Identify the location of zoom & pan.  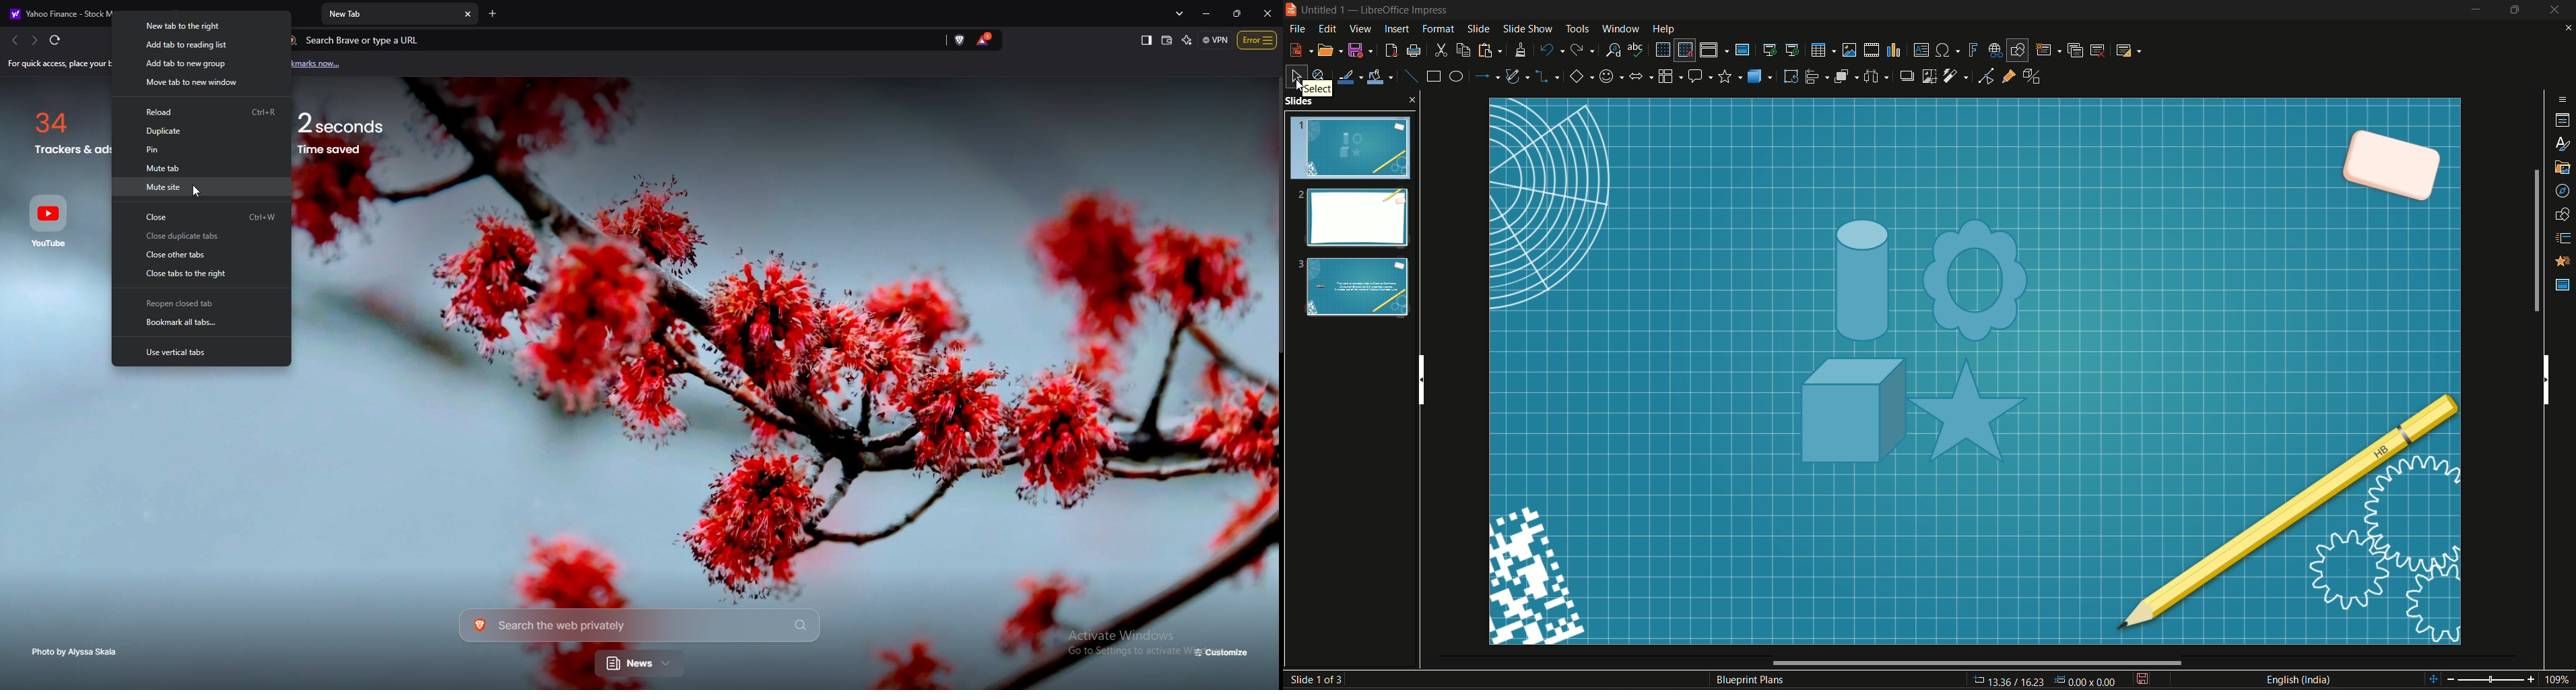
(1319, 74).